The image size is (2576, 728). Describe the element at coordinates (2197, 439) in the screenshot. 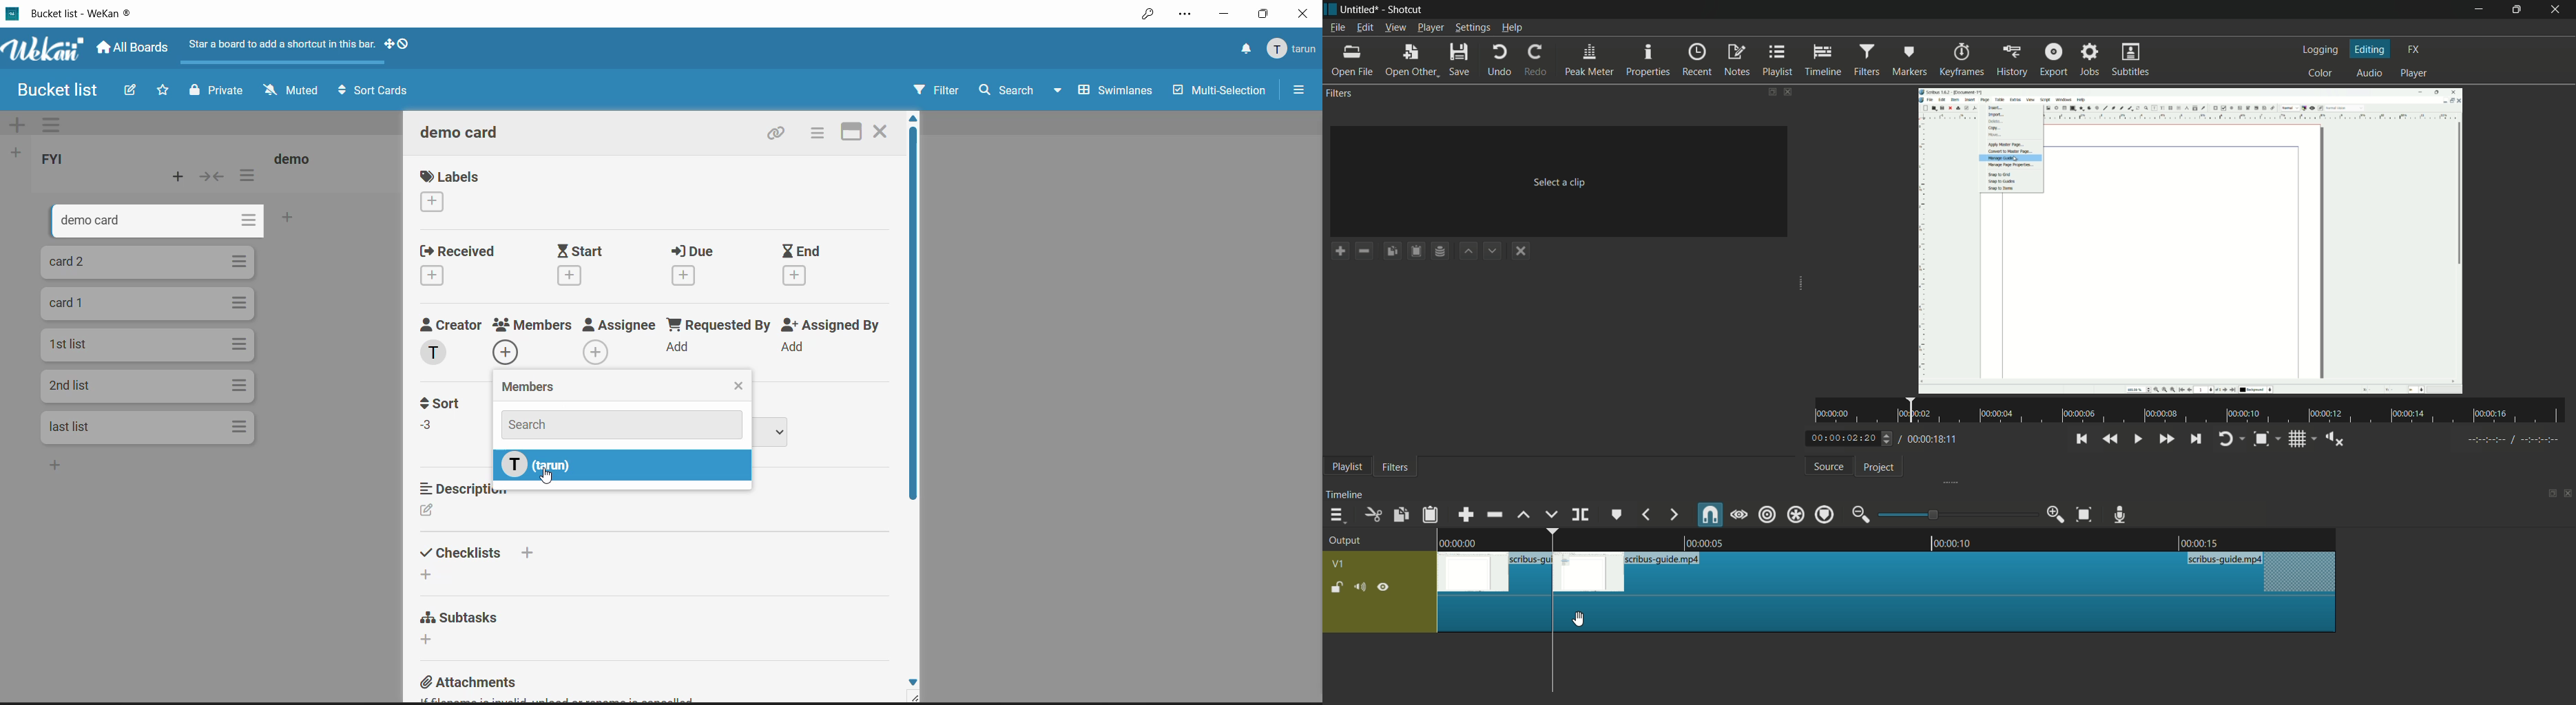

I see `skip to the next point` at that location.